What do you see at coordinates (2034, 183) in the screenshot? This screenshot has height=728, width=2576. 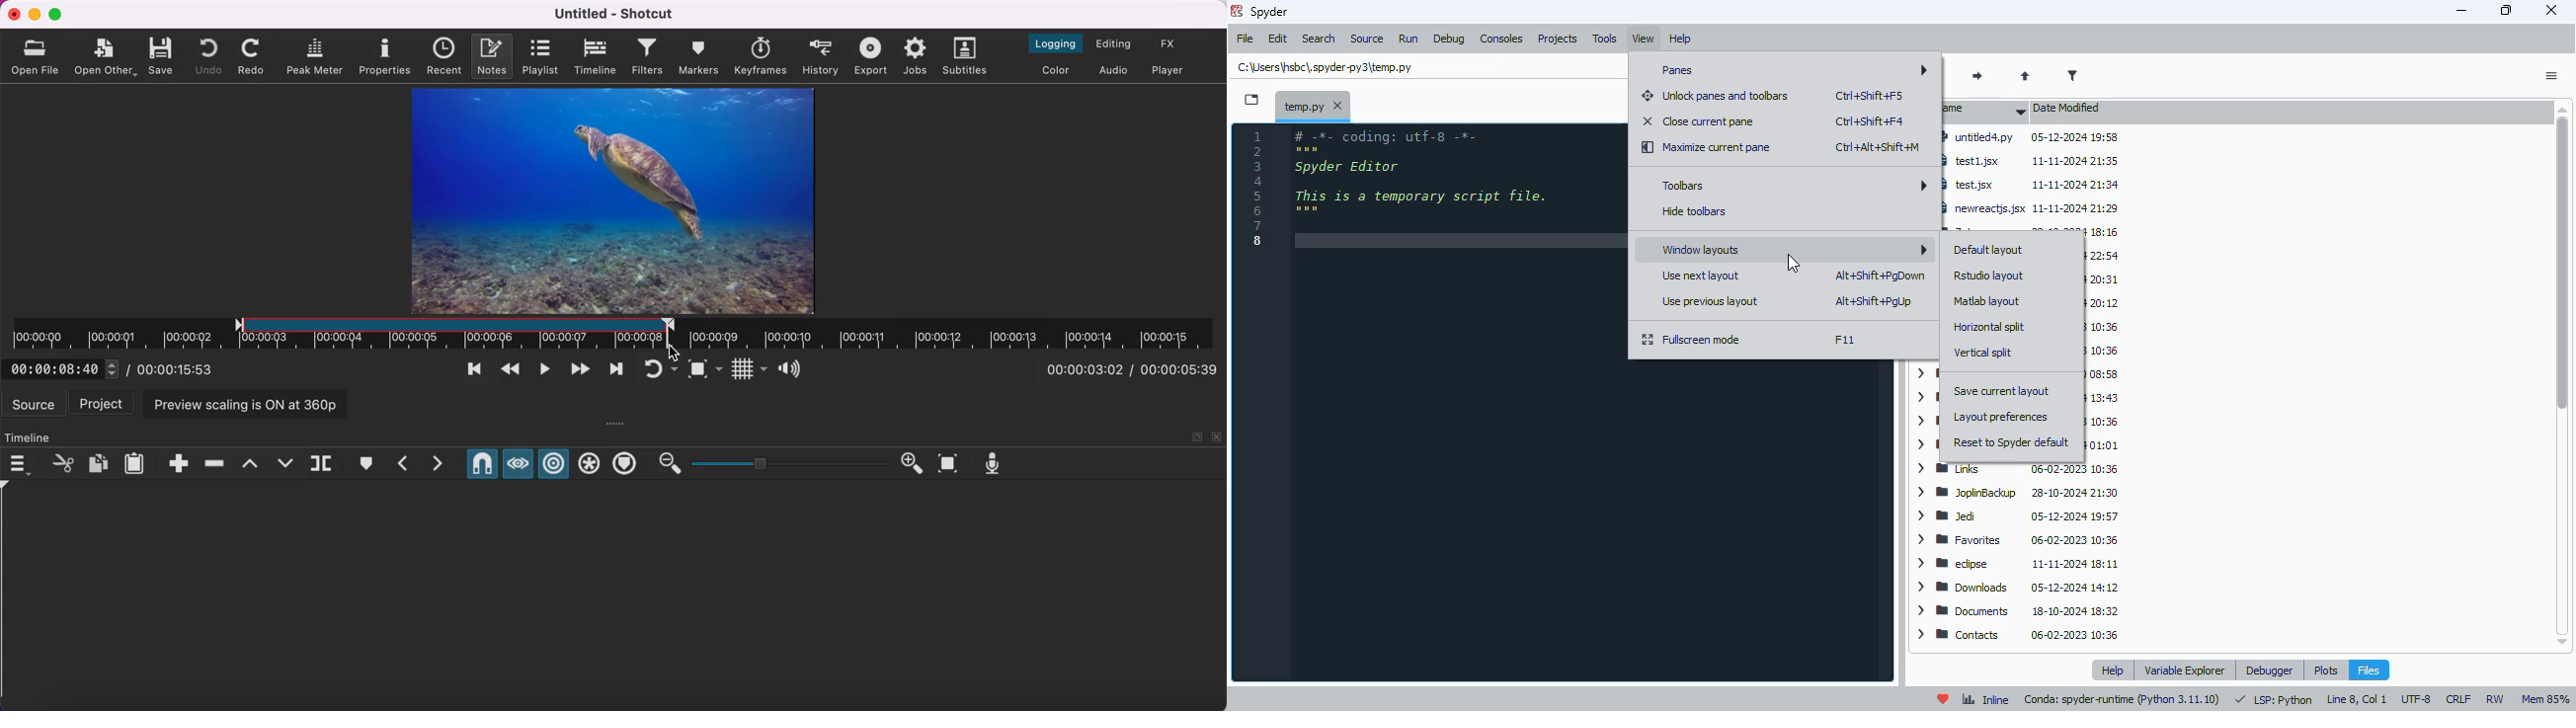 I see `test.jsx` at bounding box center [2034, 183].